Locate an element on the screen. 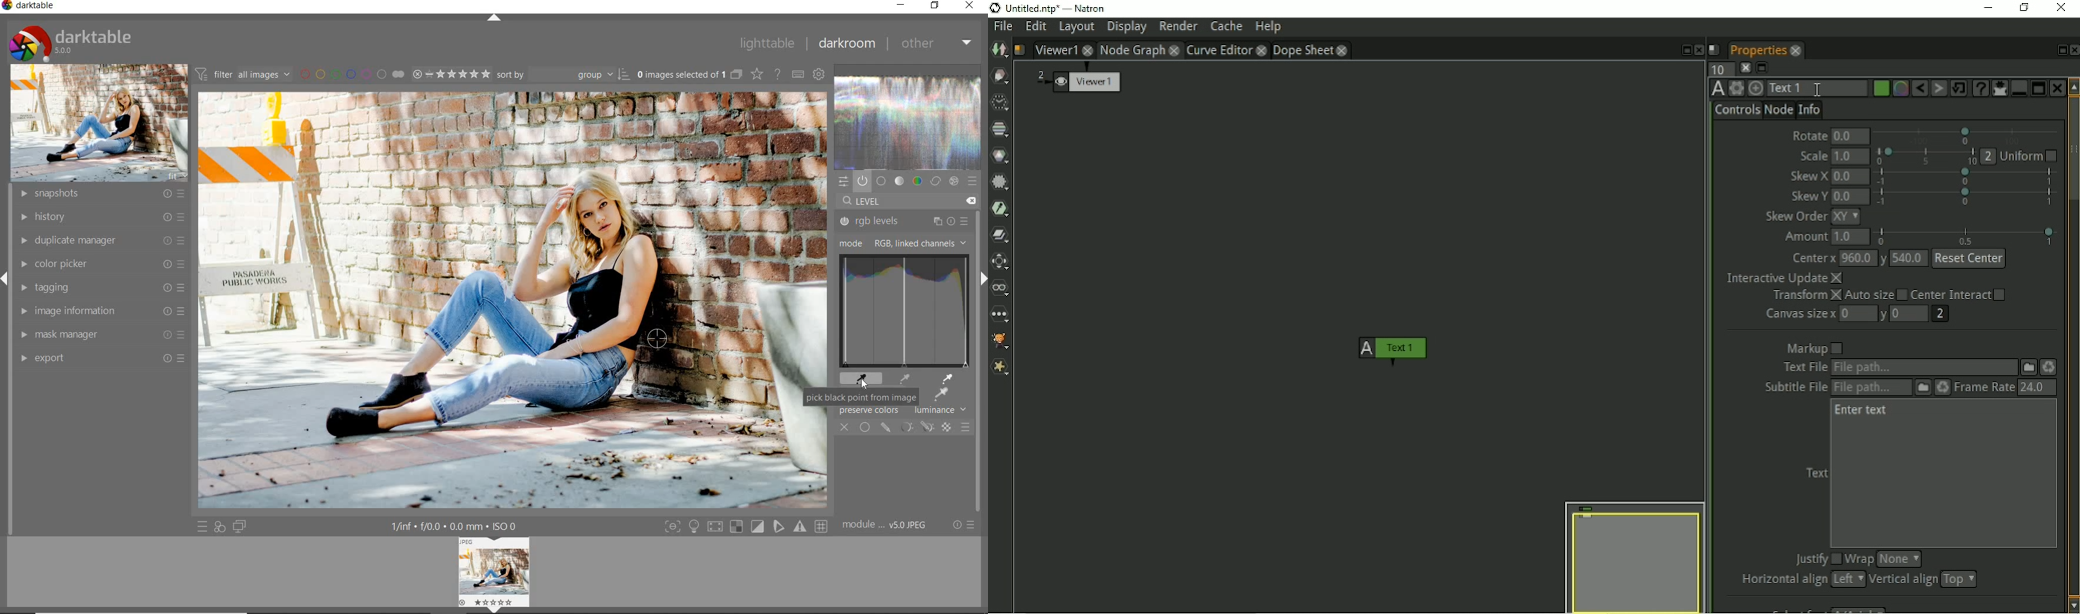  Sort is located at coordinates (563, 75).